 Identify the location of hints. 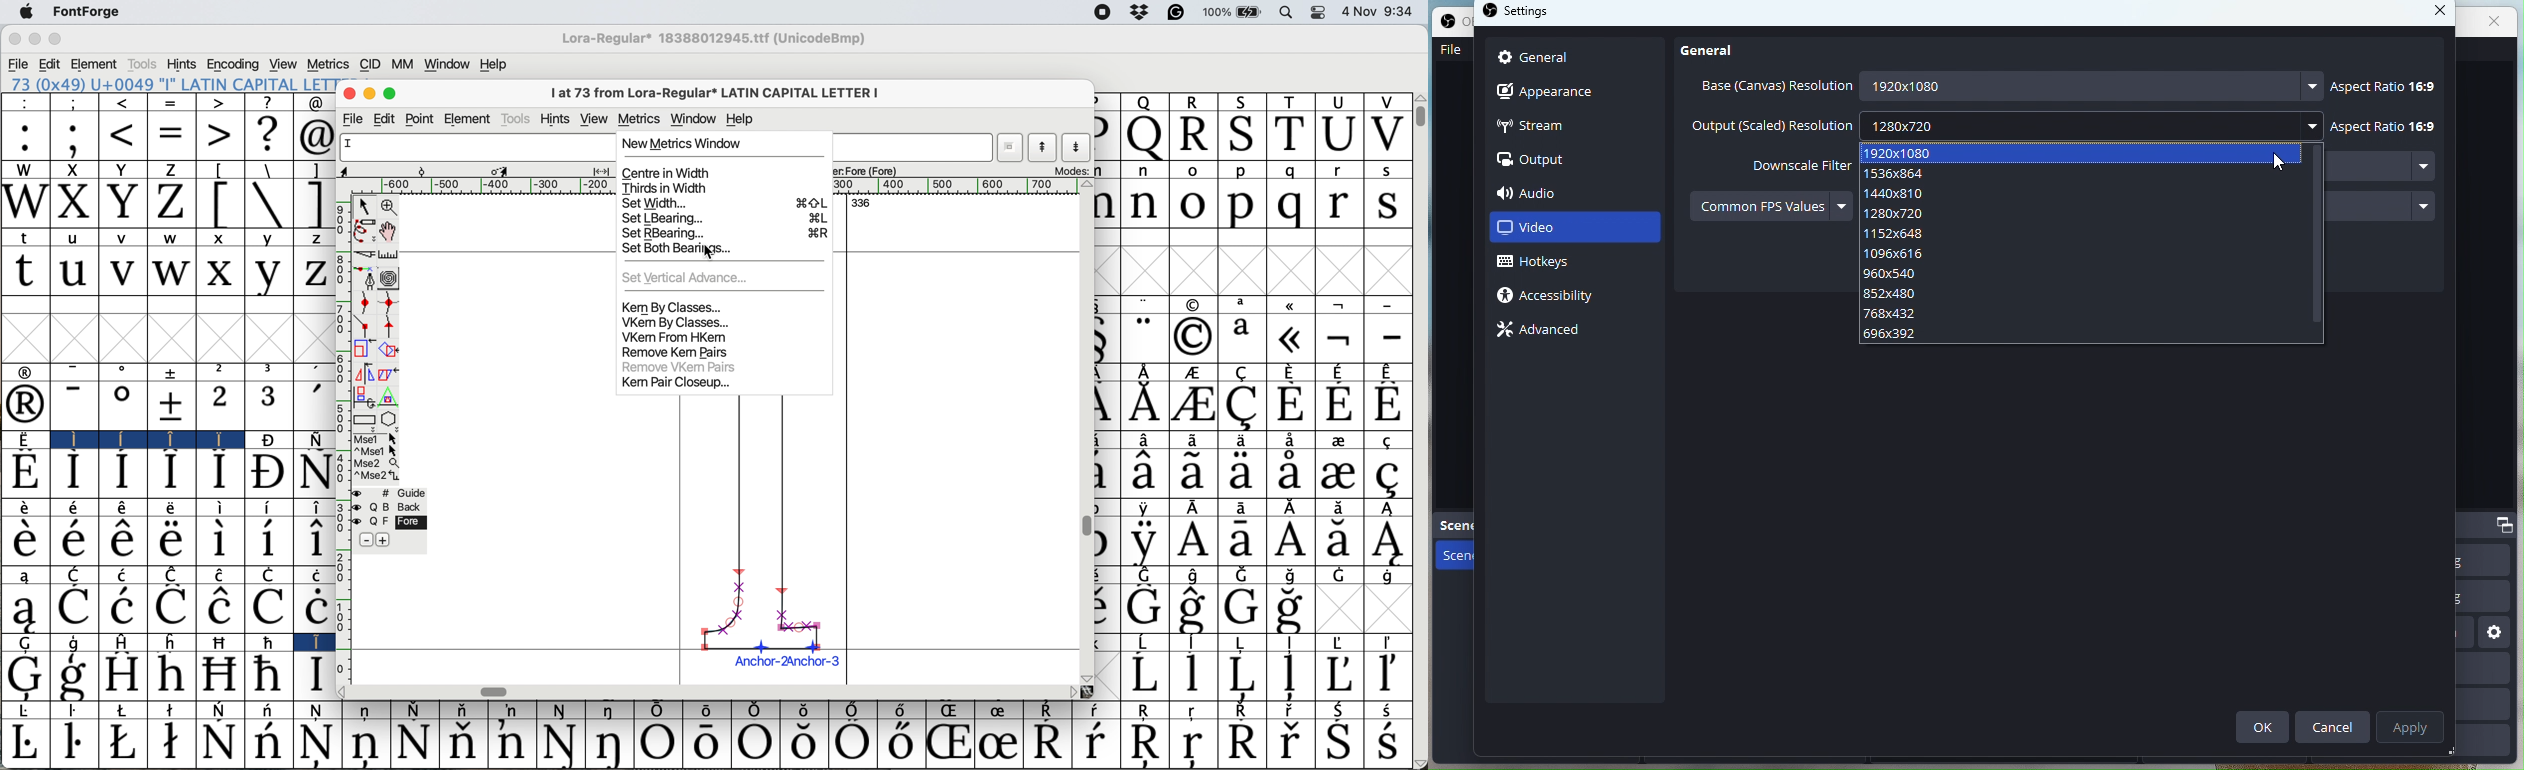
(183, 65).